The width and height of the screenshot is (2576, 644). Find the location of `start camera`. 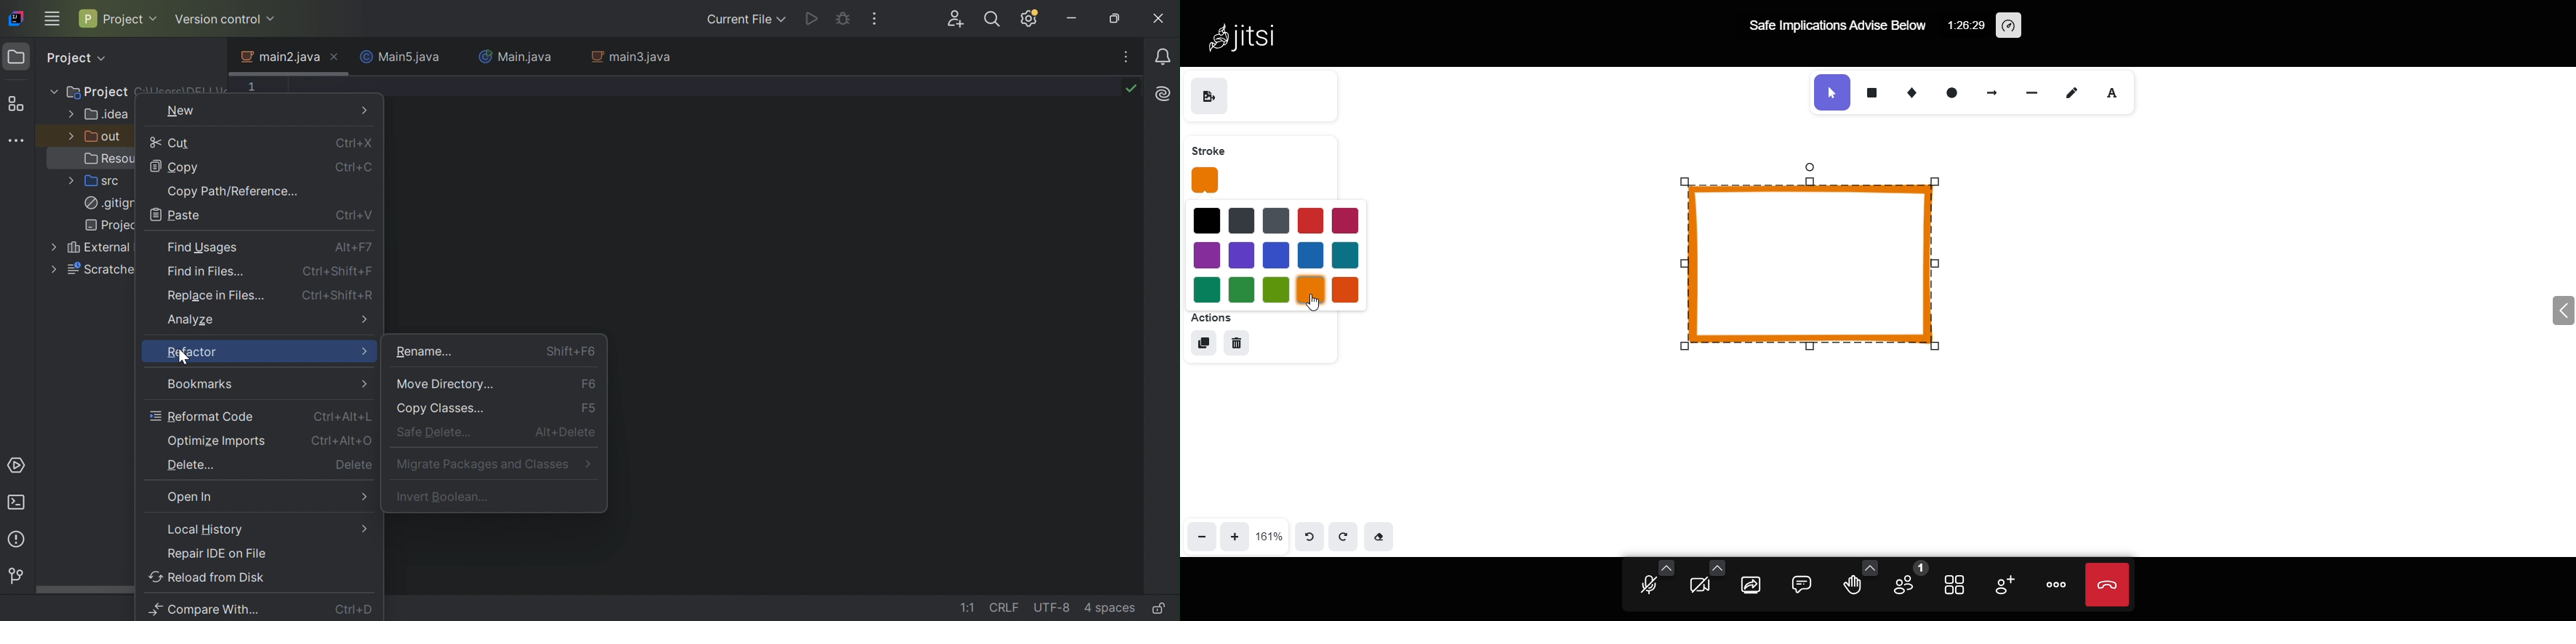

start camera is located at coordinates (1699, 585).